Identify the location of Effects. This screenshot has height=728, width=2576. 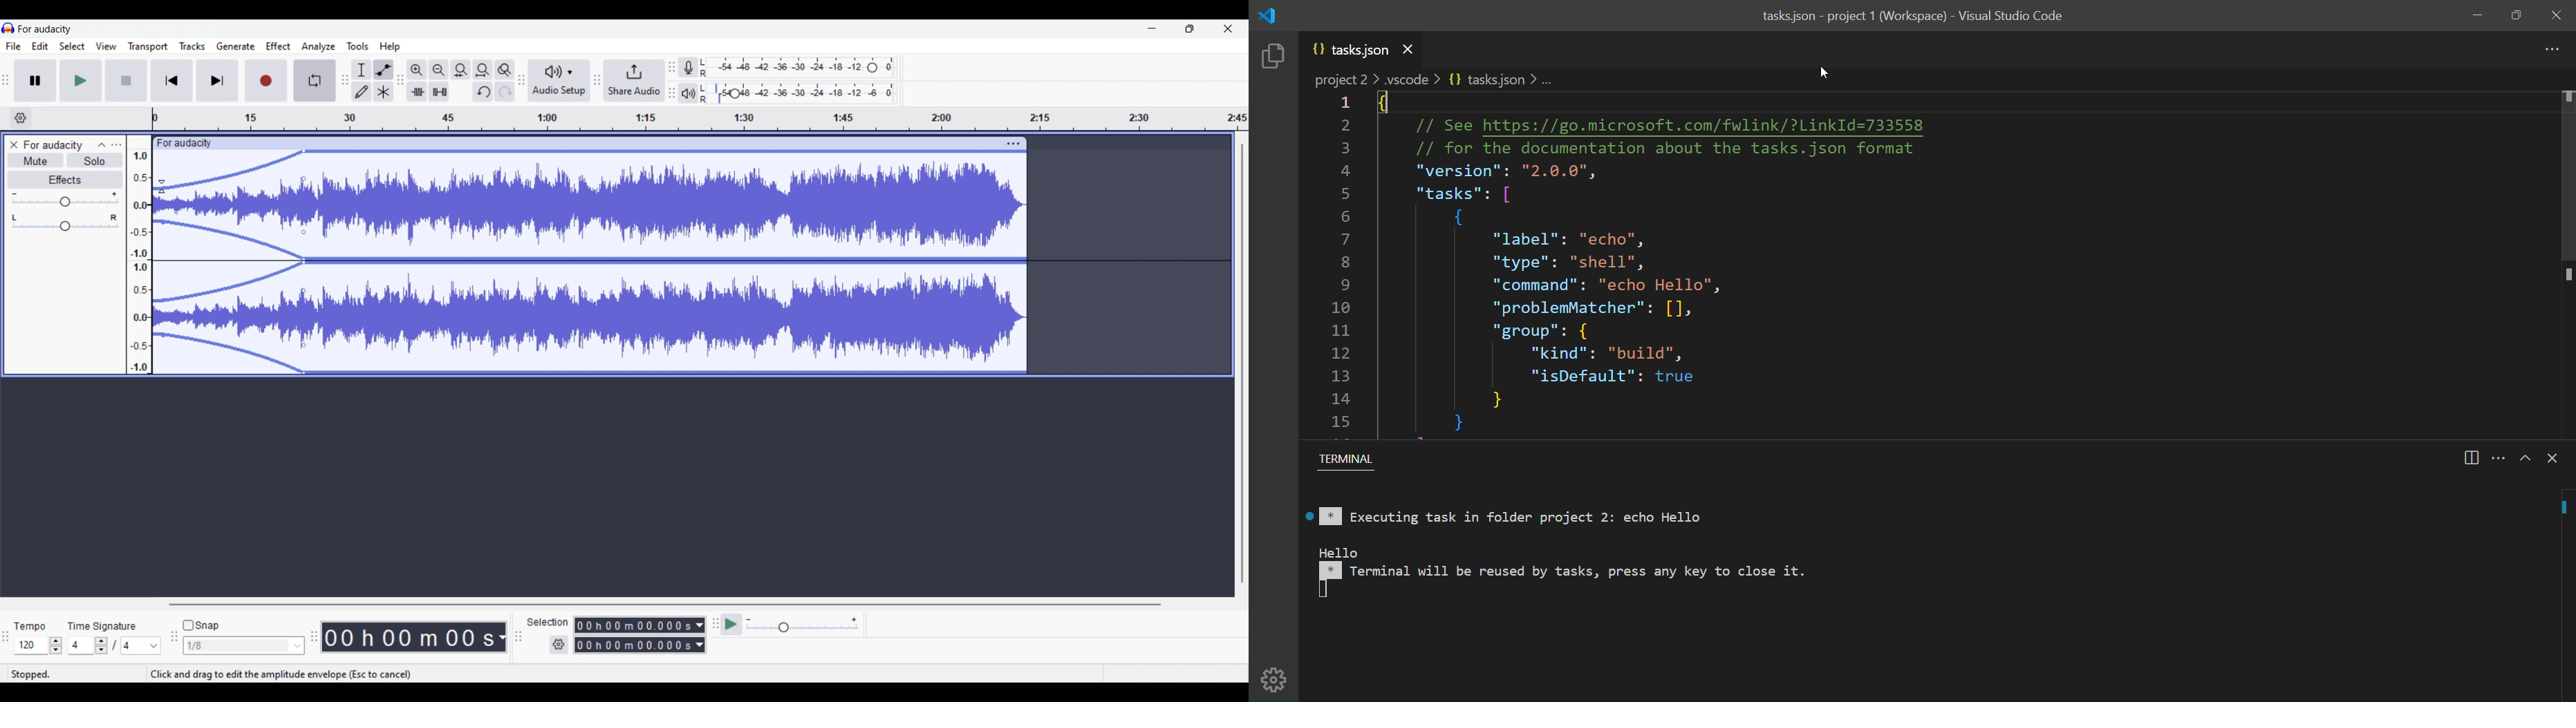
(65, 179).